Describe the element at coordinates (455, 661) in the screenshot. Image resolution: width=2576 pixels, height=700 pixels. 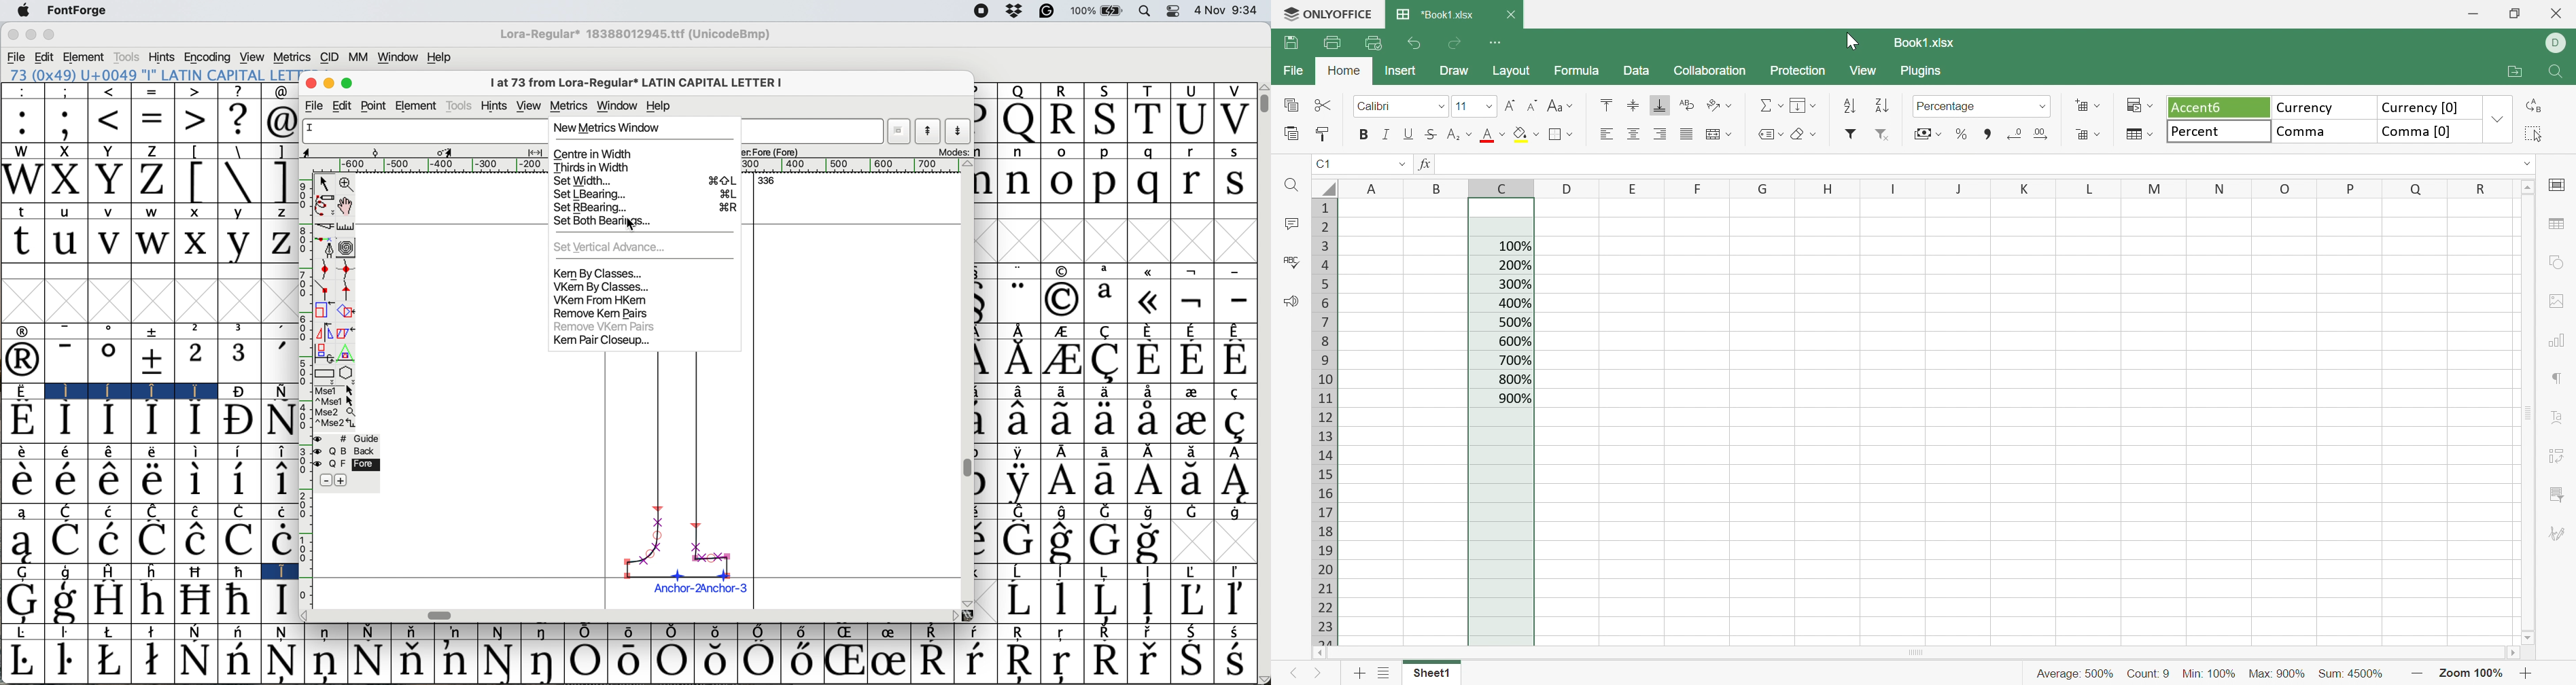
I see `Symbol` at that location.